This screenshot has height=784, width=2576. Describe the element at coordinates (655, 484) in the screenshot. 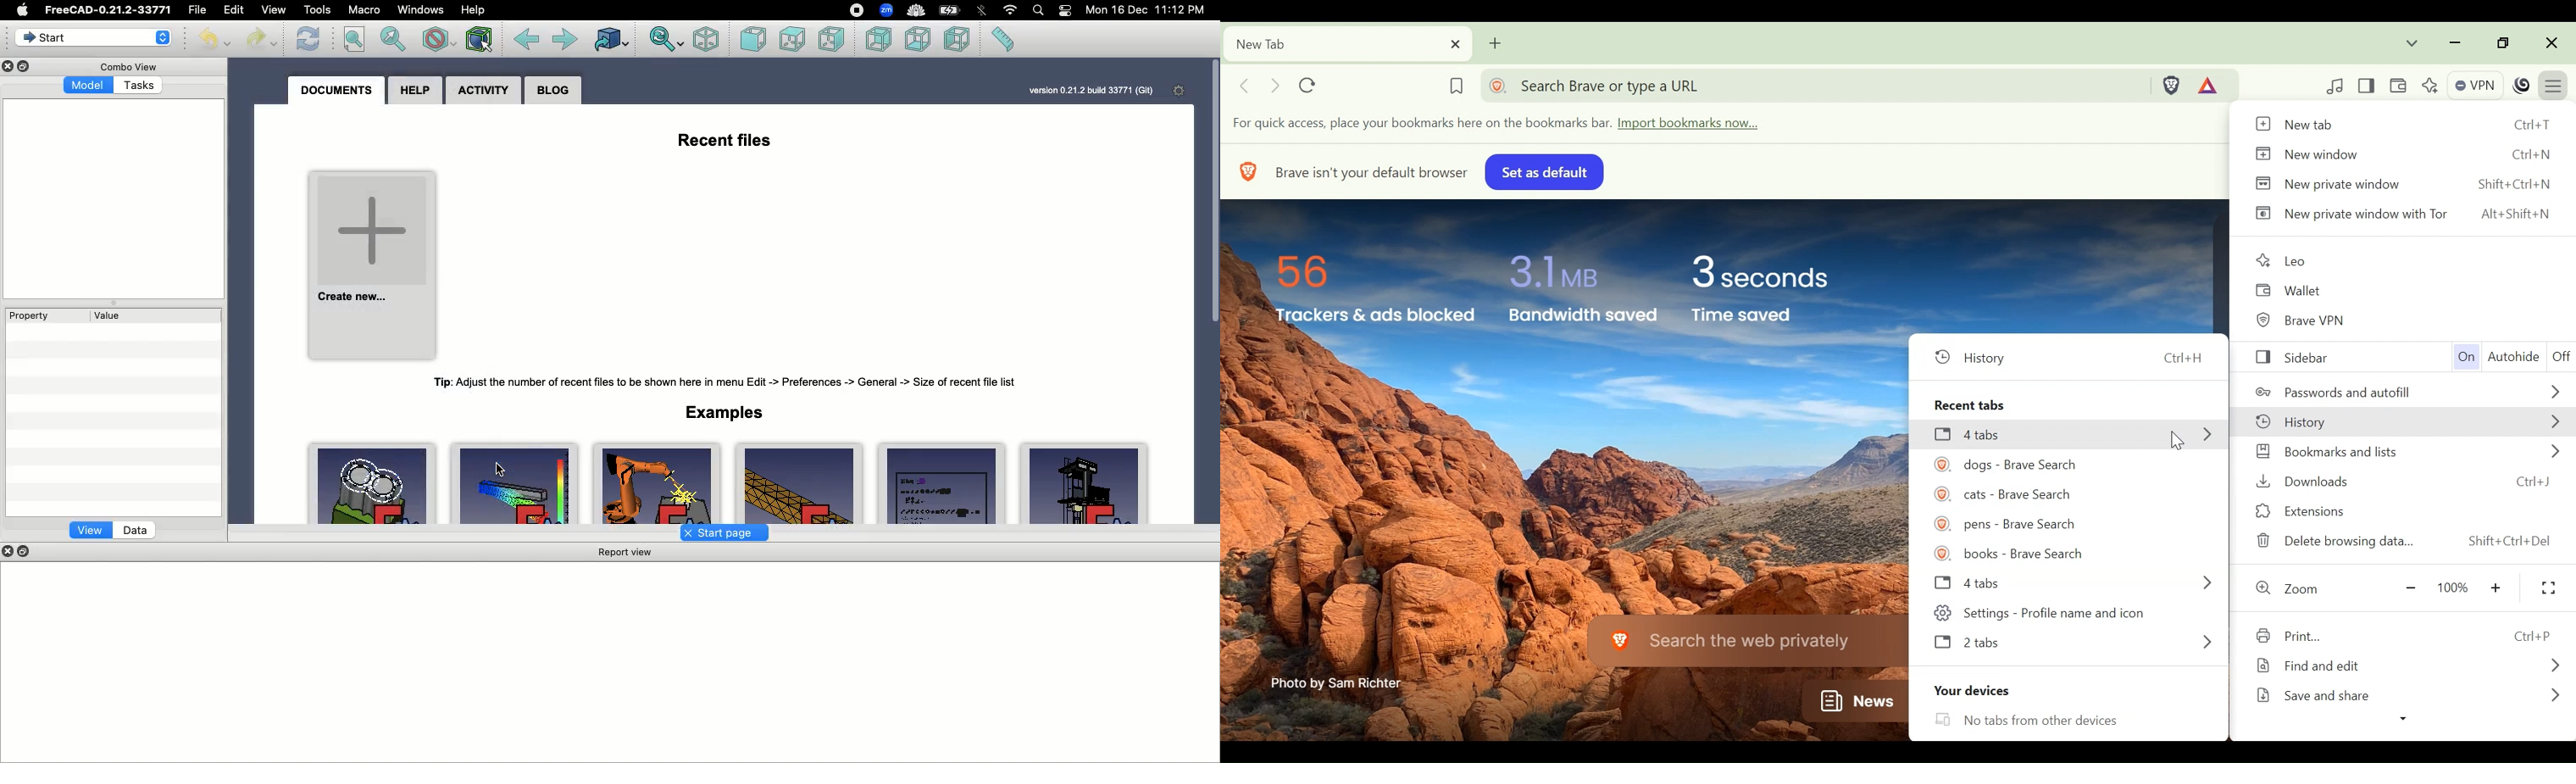

I see `RobotExample.FCStd Jiirgen Riegel 199Kb` at that location.